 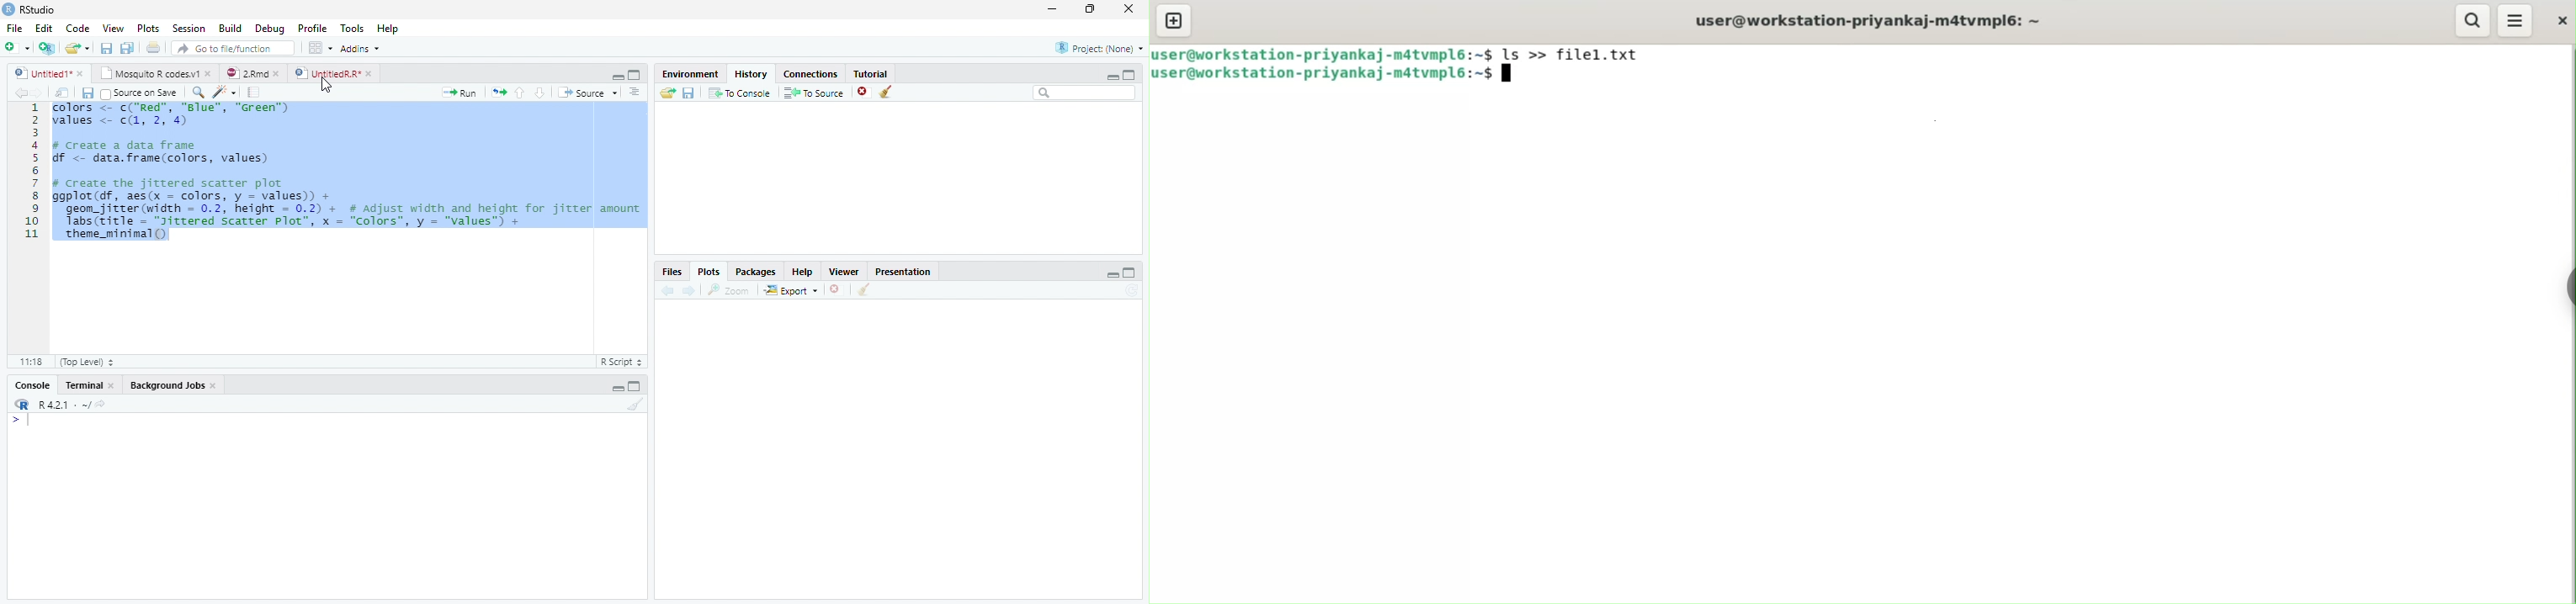 I want to click on close, so click(x=369, y=74).